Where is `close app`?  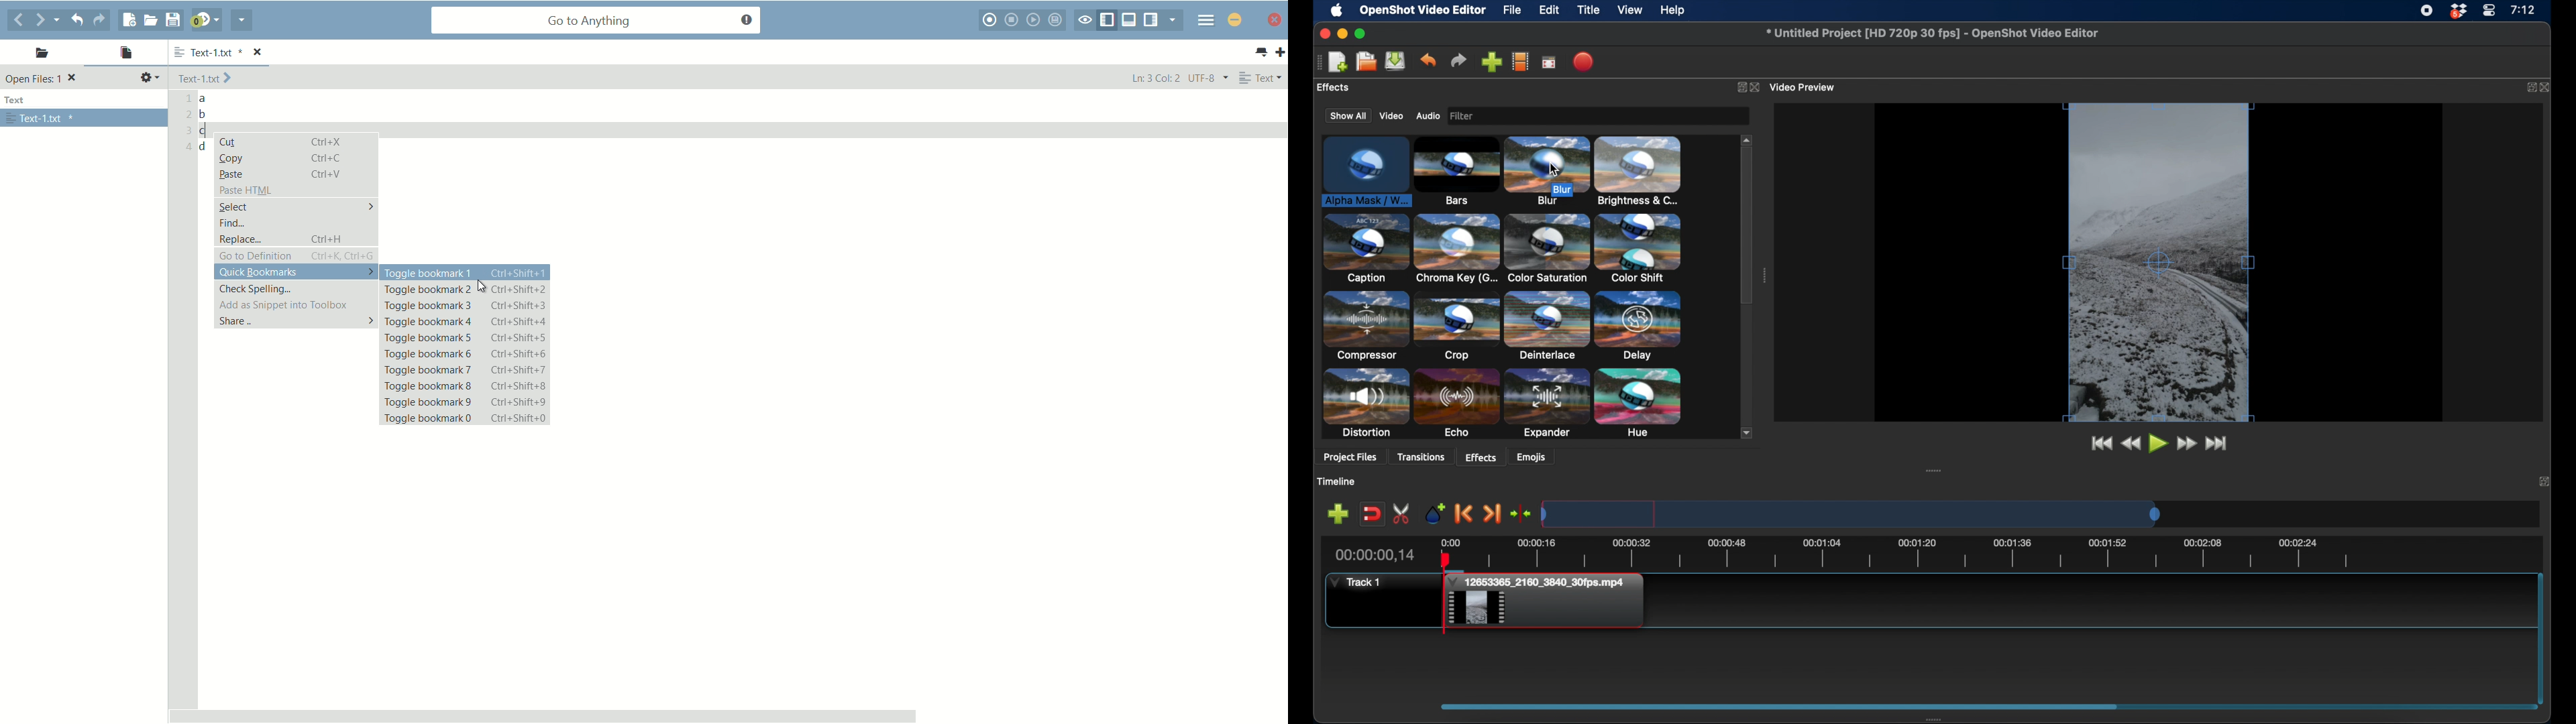
close app is located at coordinates (1234, 19).